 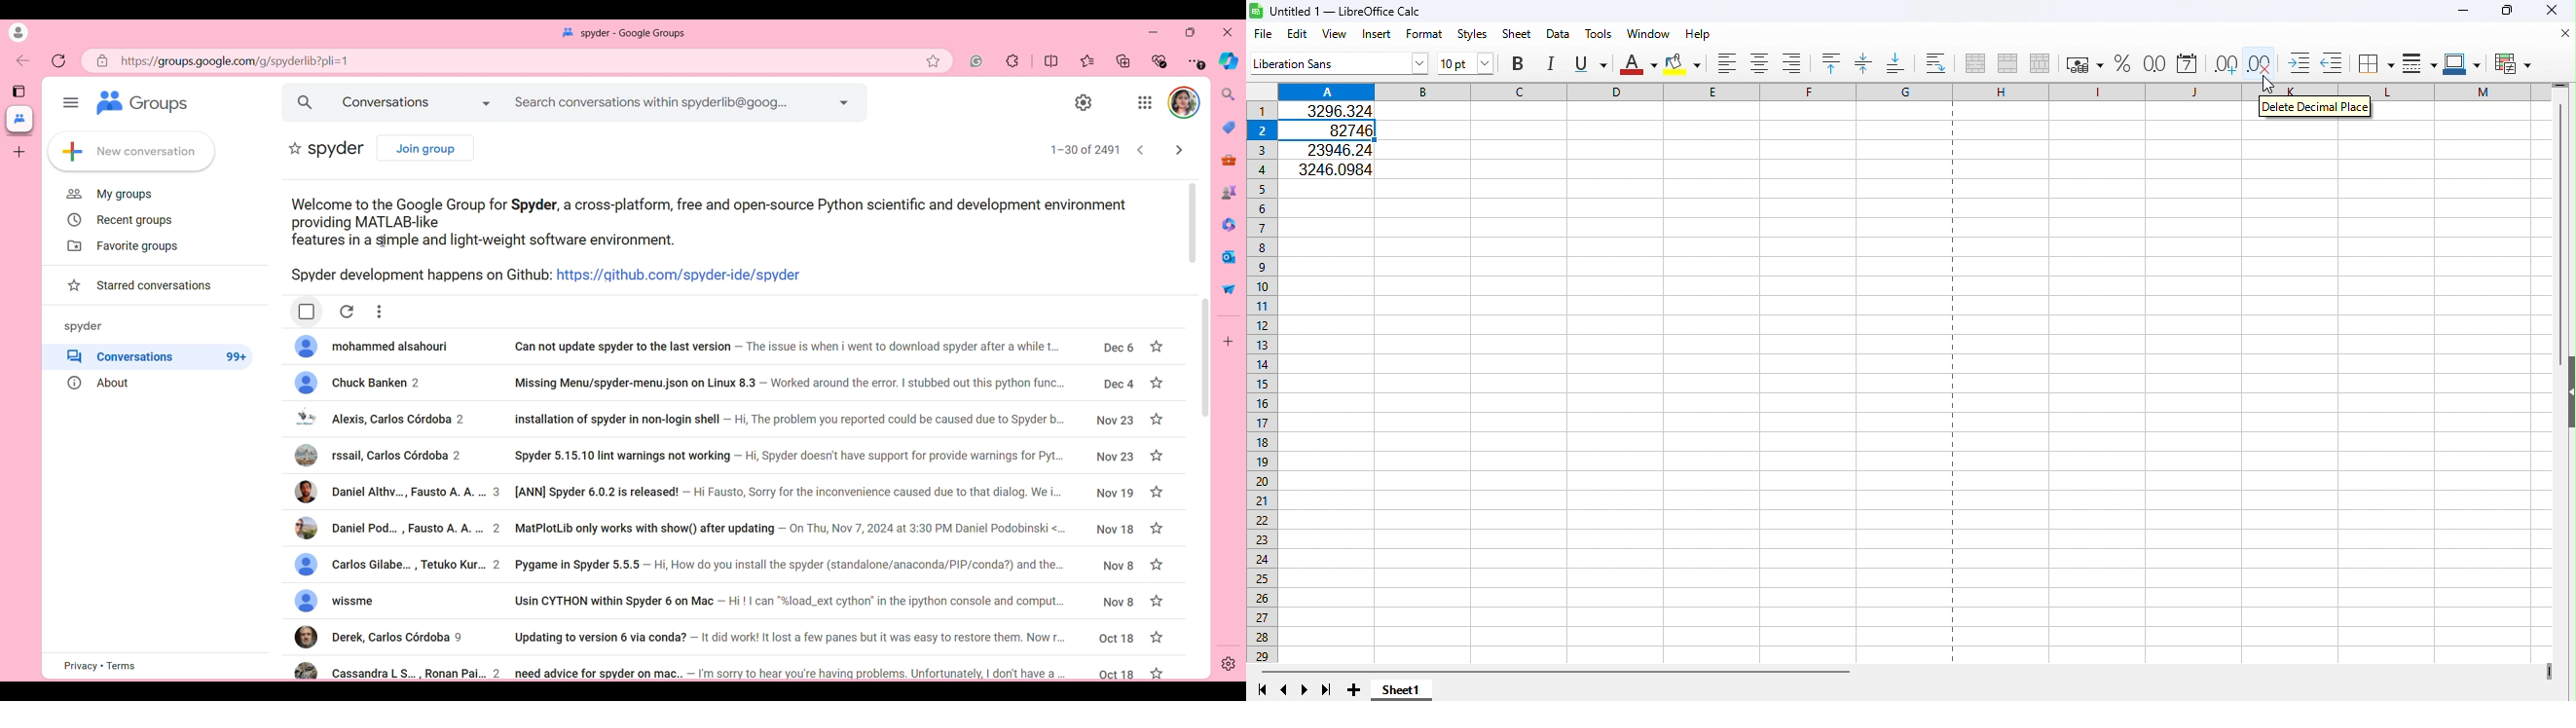 I want to click on Format, so click(x=1425, y=34).